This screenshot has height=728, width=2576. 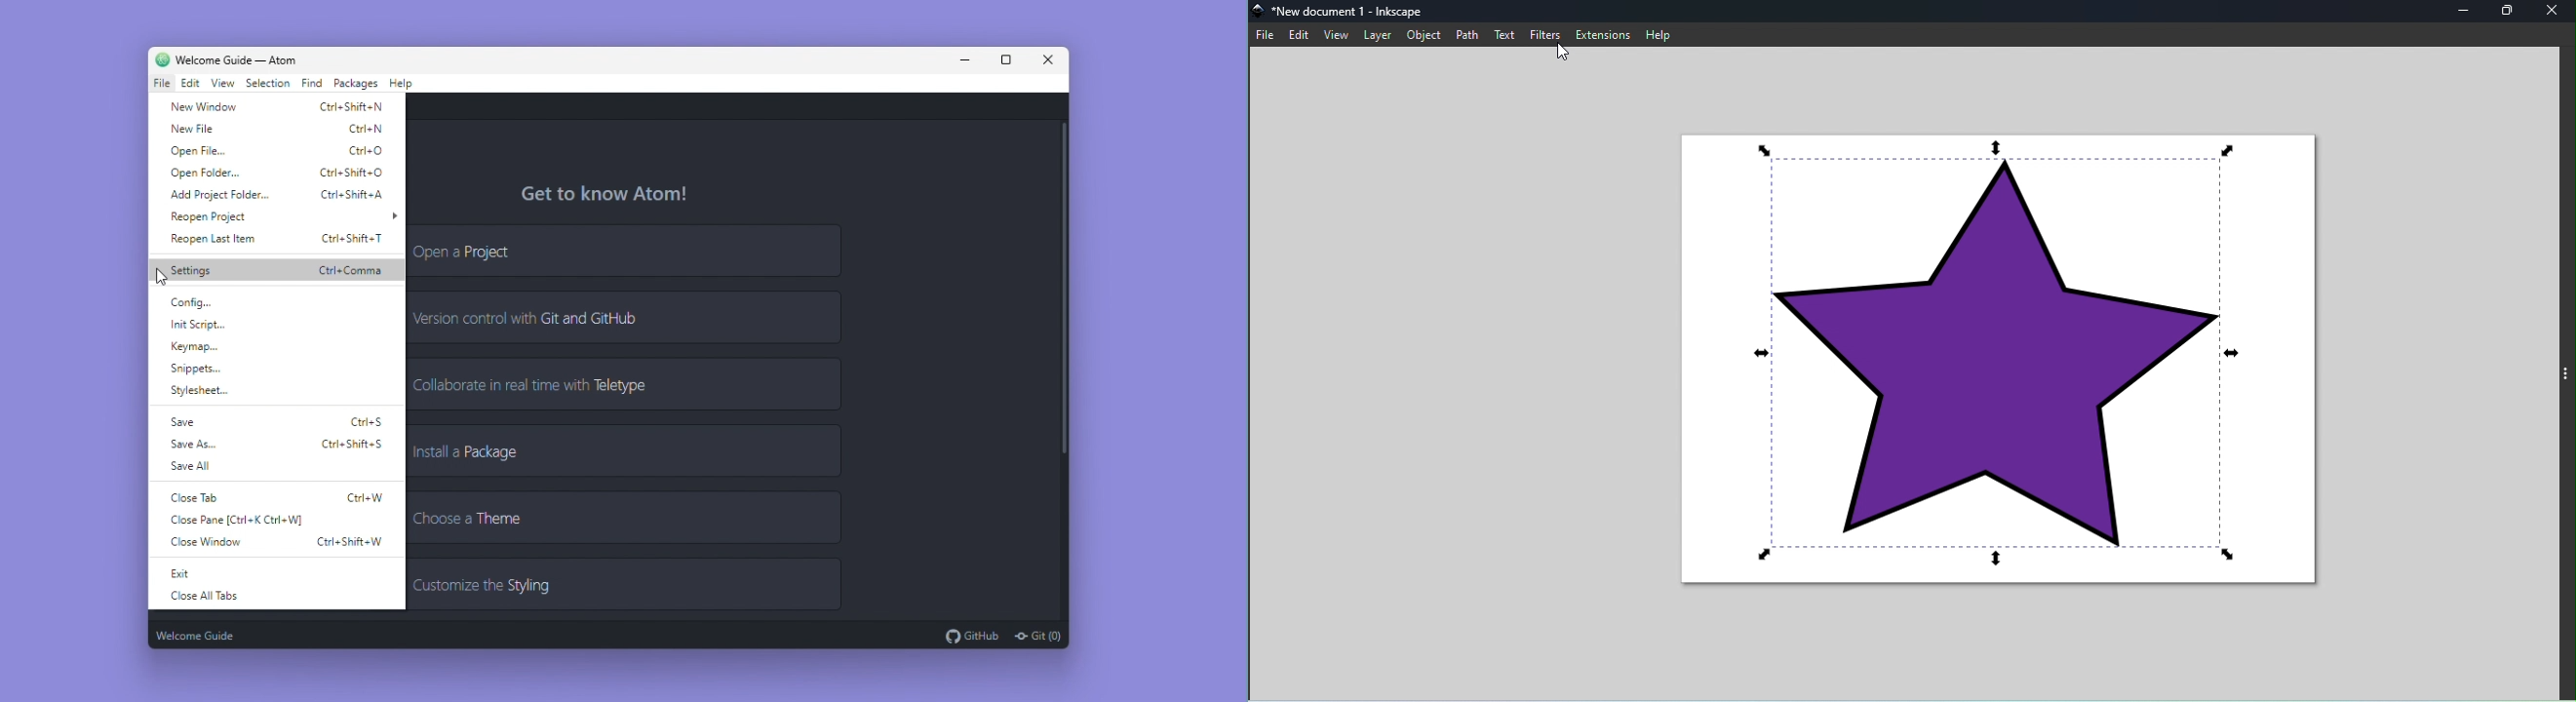 I want to click on Save as Ctrl+Shift+S, so click(x=277, y=446).